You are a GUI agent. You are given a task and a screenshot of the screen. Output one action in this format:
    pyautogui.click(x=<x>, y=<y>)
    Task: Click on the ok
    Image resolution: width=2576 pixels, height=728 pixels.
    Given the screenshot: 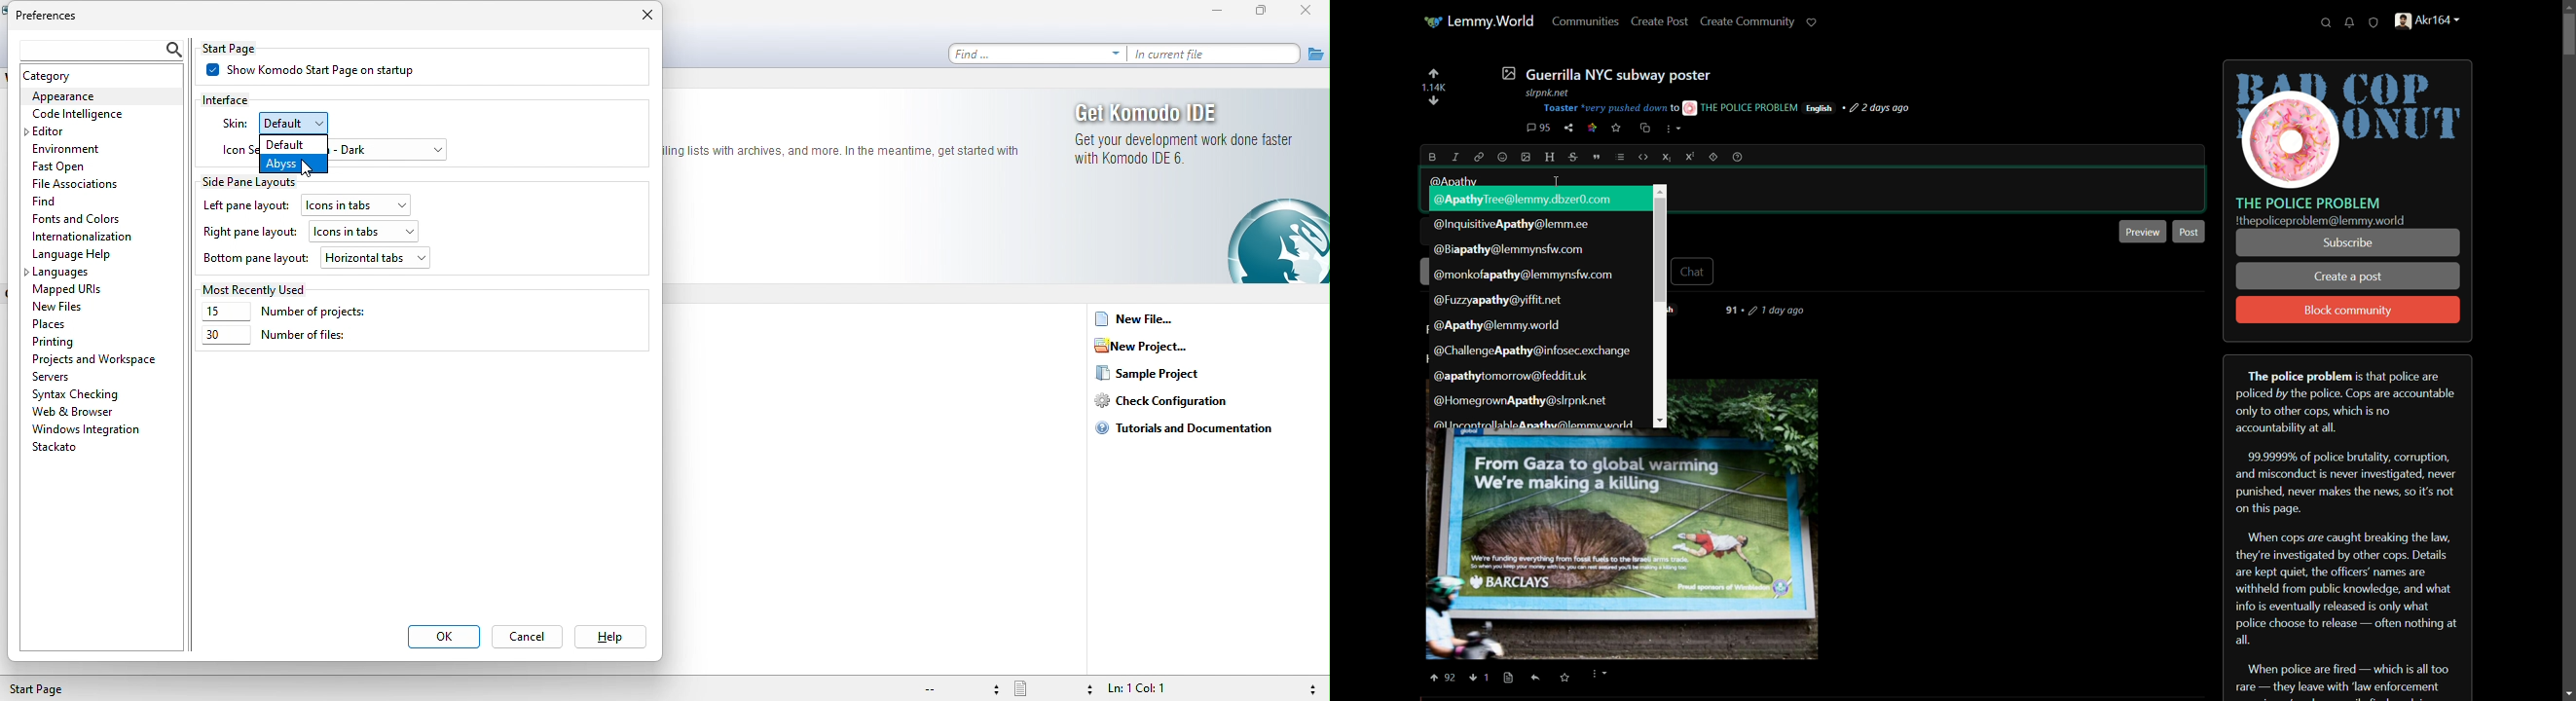 What is the action you would take?
    pyautogui.click(x=443, y=638)
    